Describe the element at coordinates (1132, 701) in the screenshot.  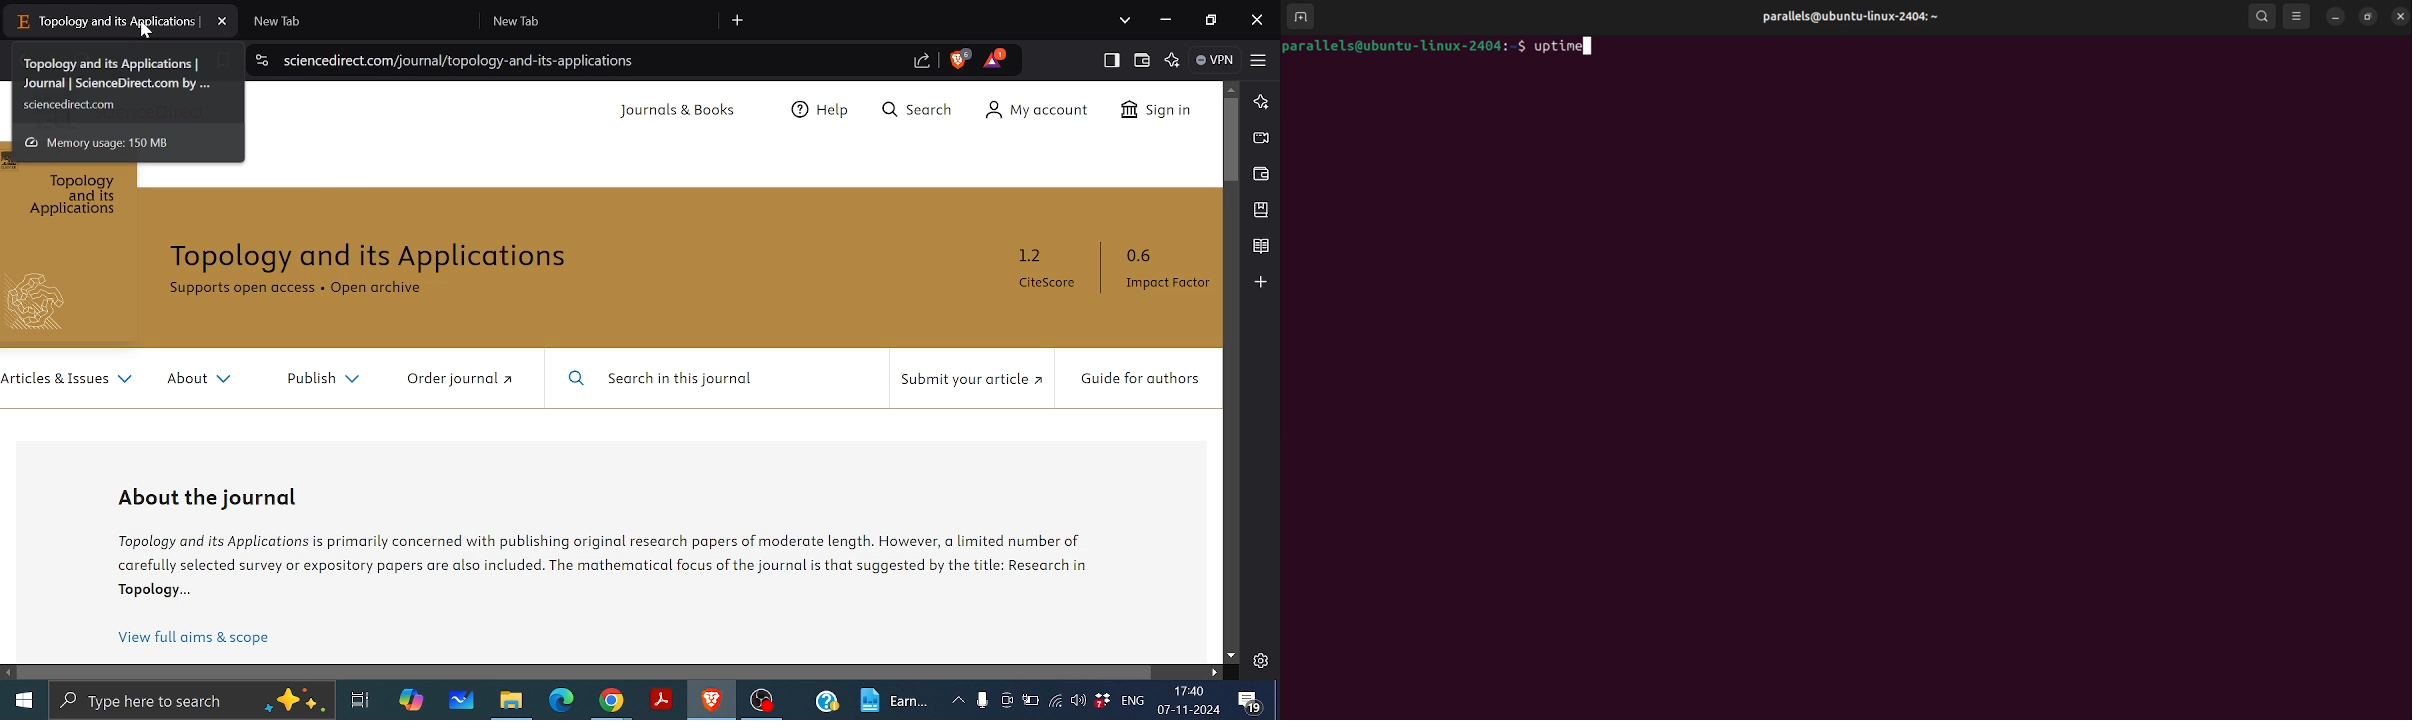
I see `Language` at that location.